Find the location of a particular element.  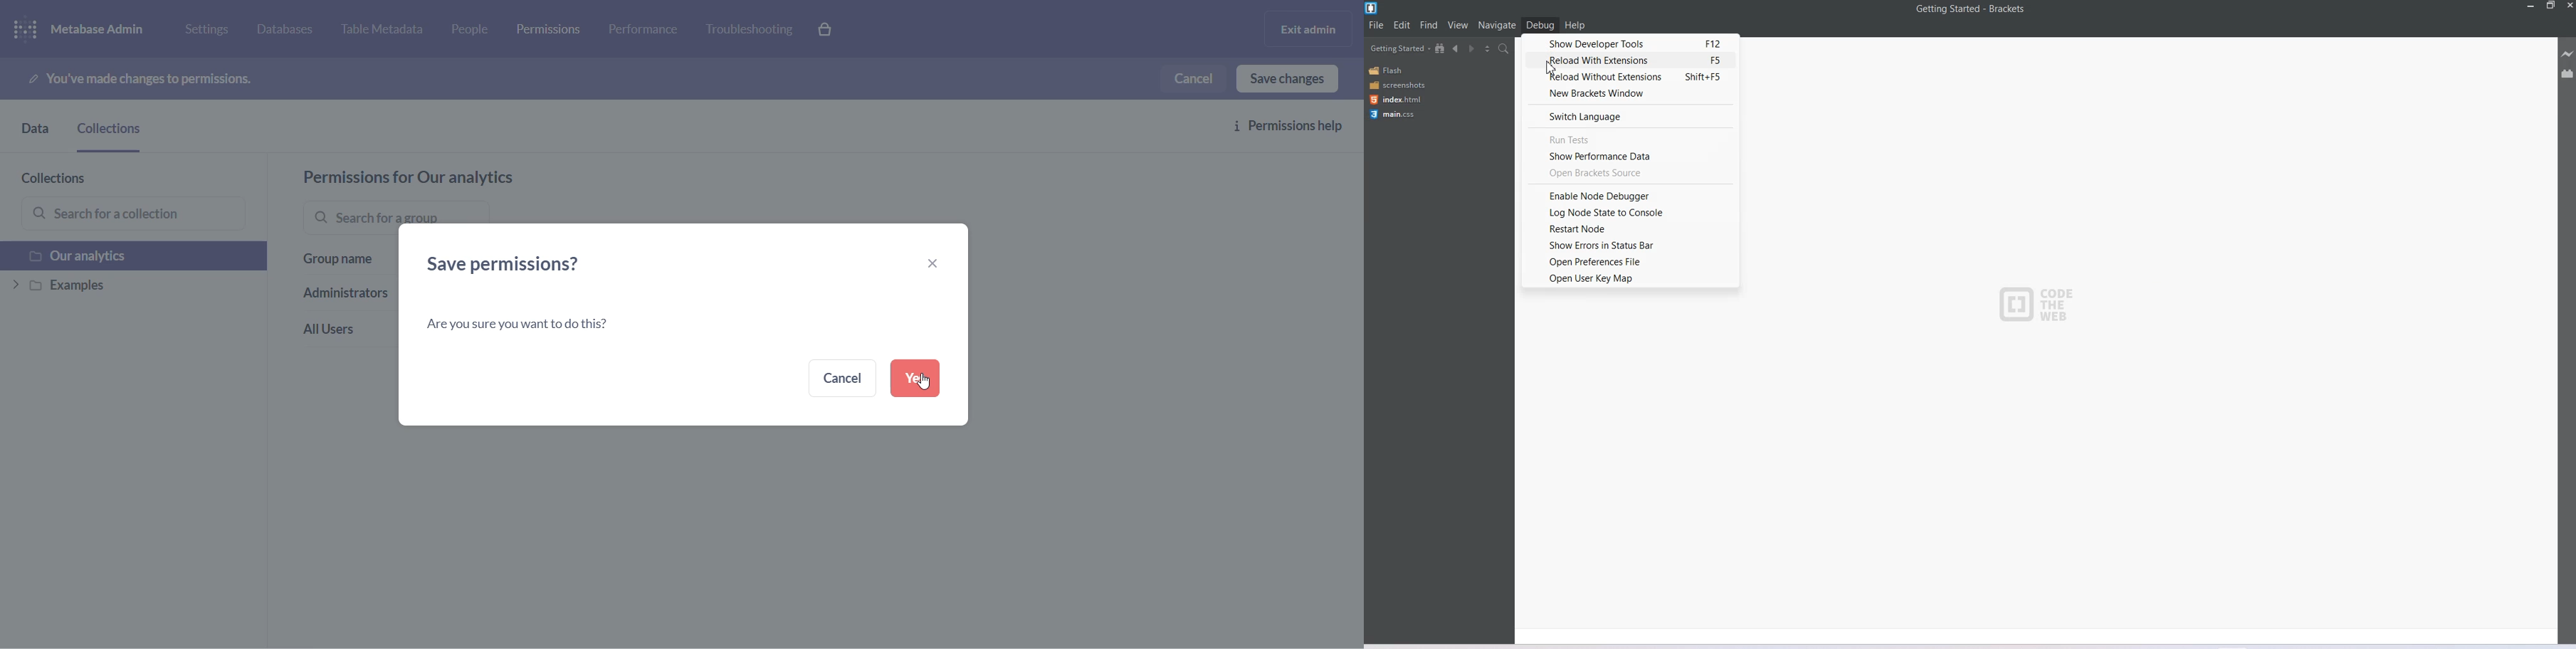

save changes is located at coordinates (1293, 78).